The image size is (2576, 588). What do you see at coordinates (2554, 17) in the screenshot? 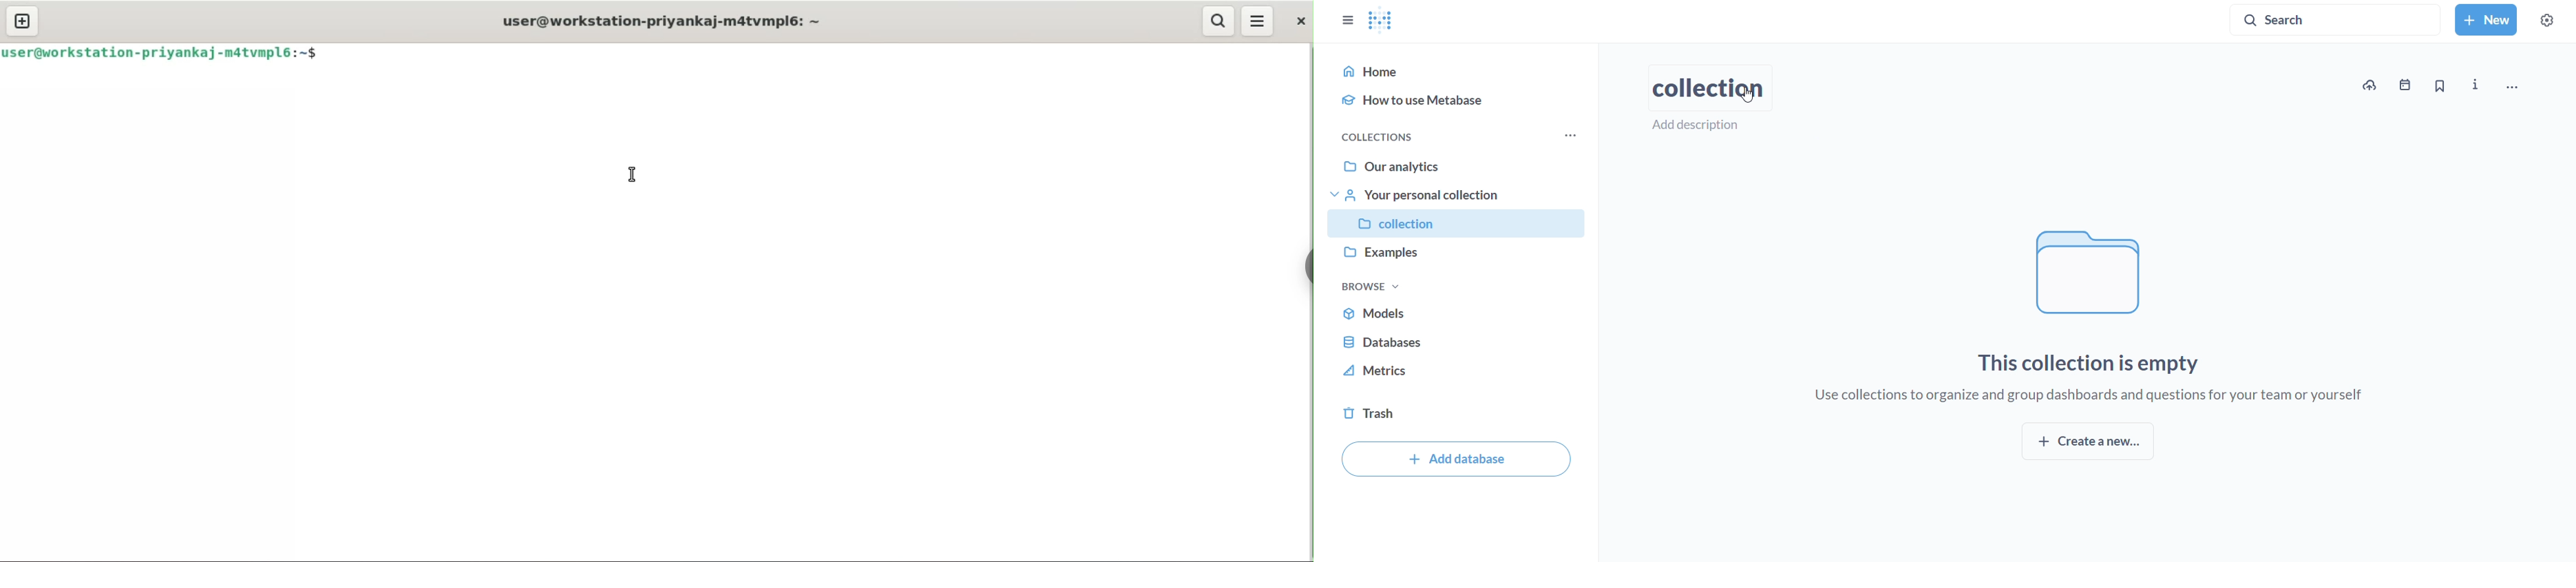
I see `settings` at bounding box center [2554, 17].